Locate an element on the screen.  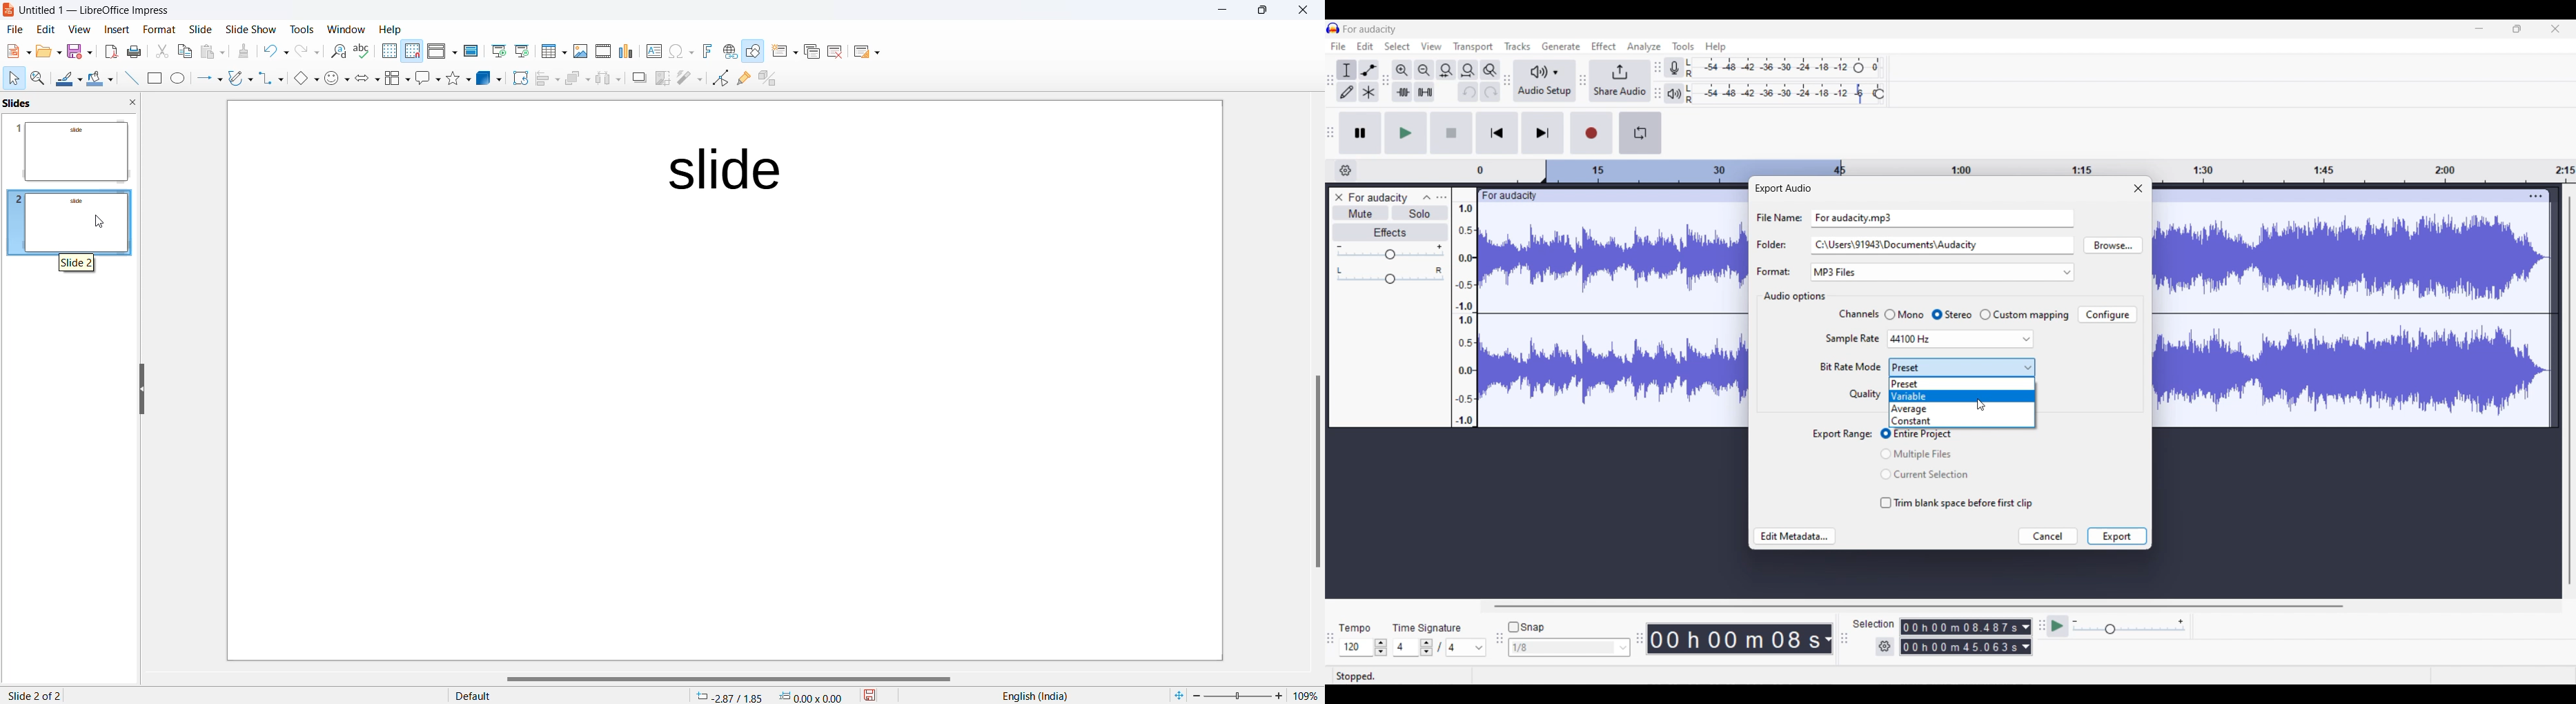
Clone formatting is located at coordinates (247, 52).